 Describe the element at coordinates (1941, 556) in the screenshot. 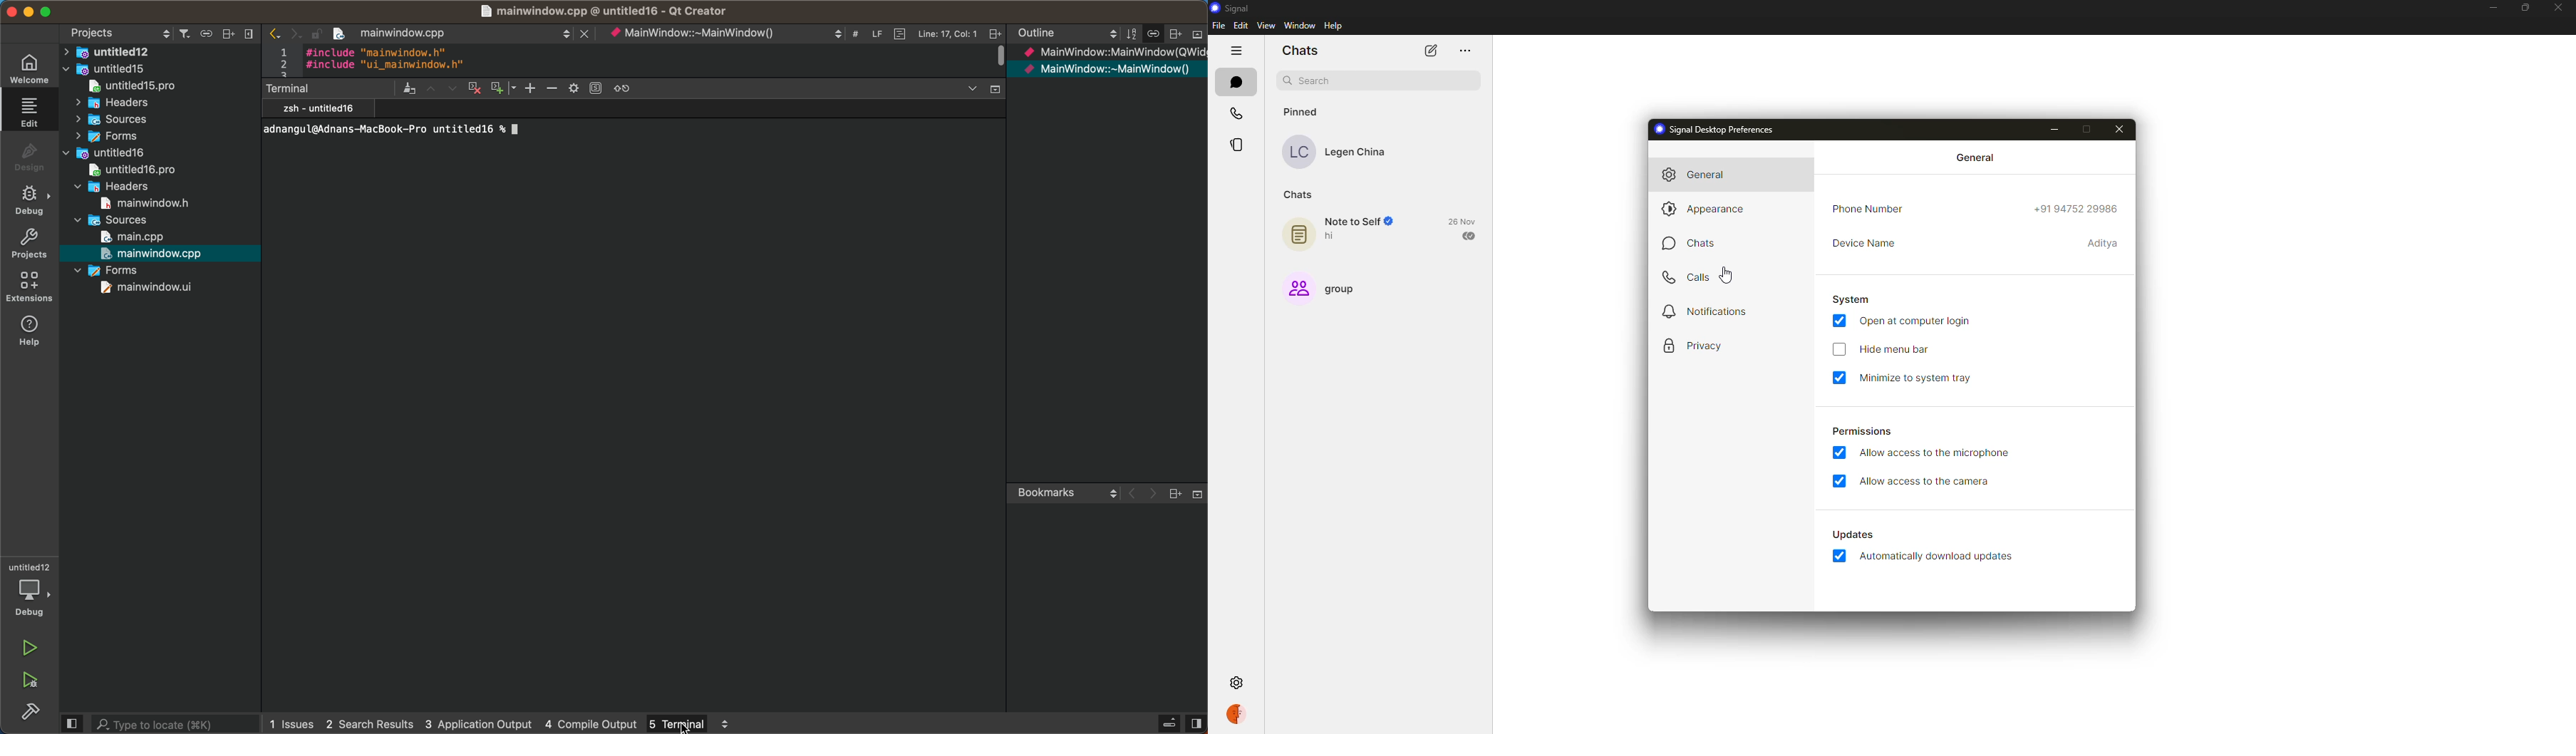

I see `automatically download updates` at that location.